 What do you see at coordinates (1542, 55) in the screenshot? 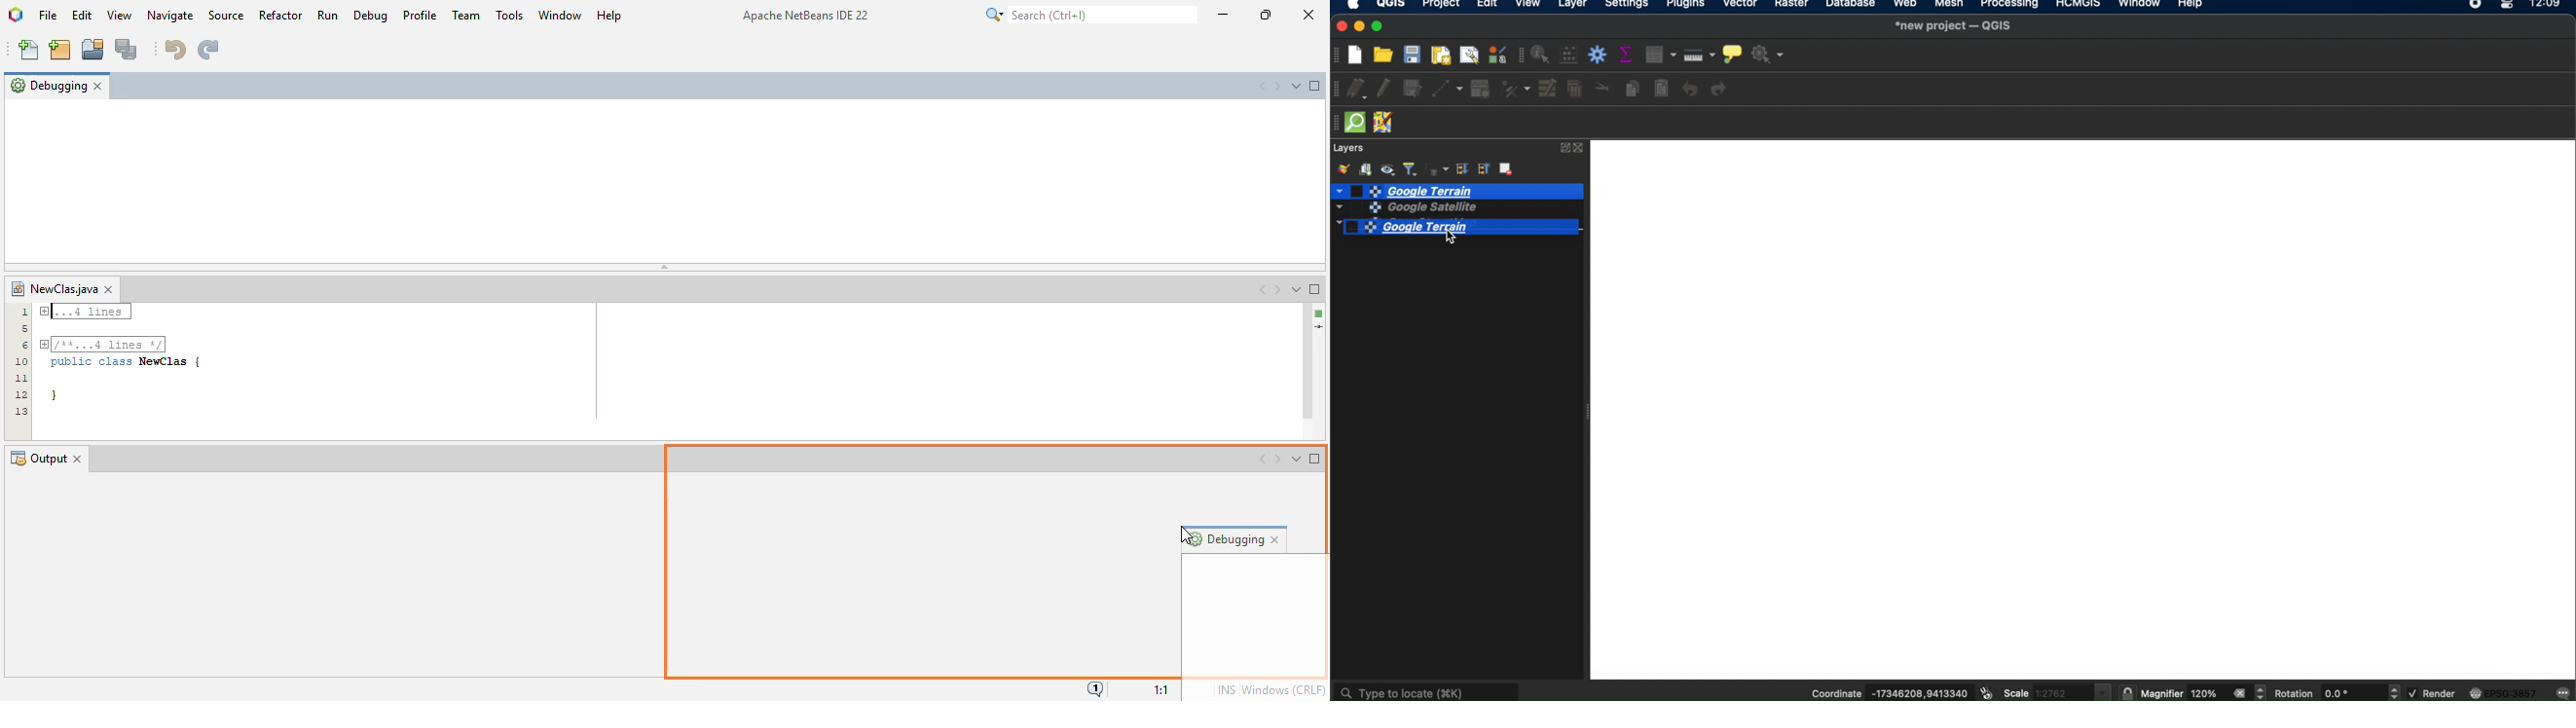
I see `identify features` at bounding box center [1542, 55].